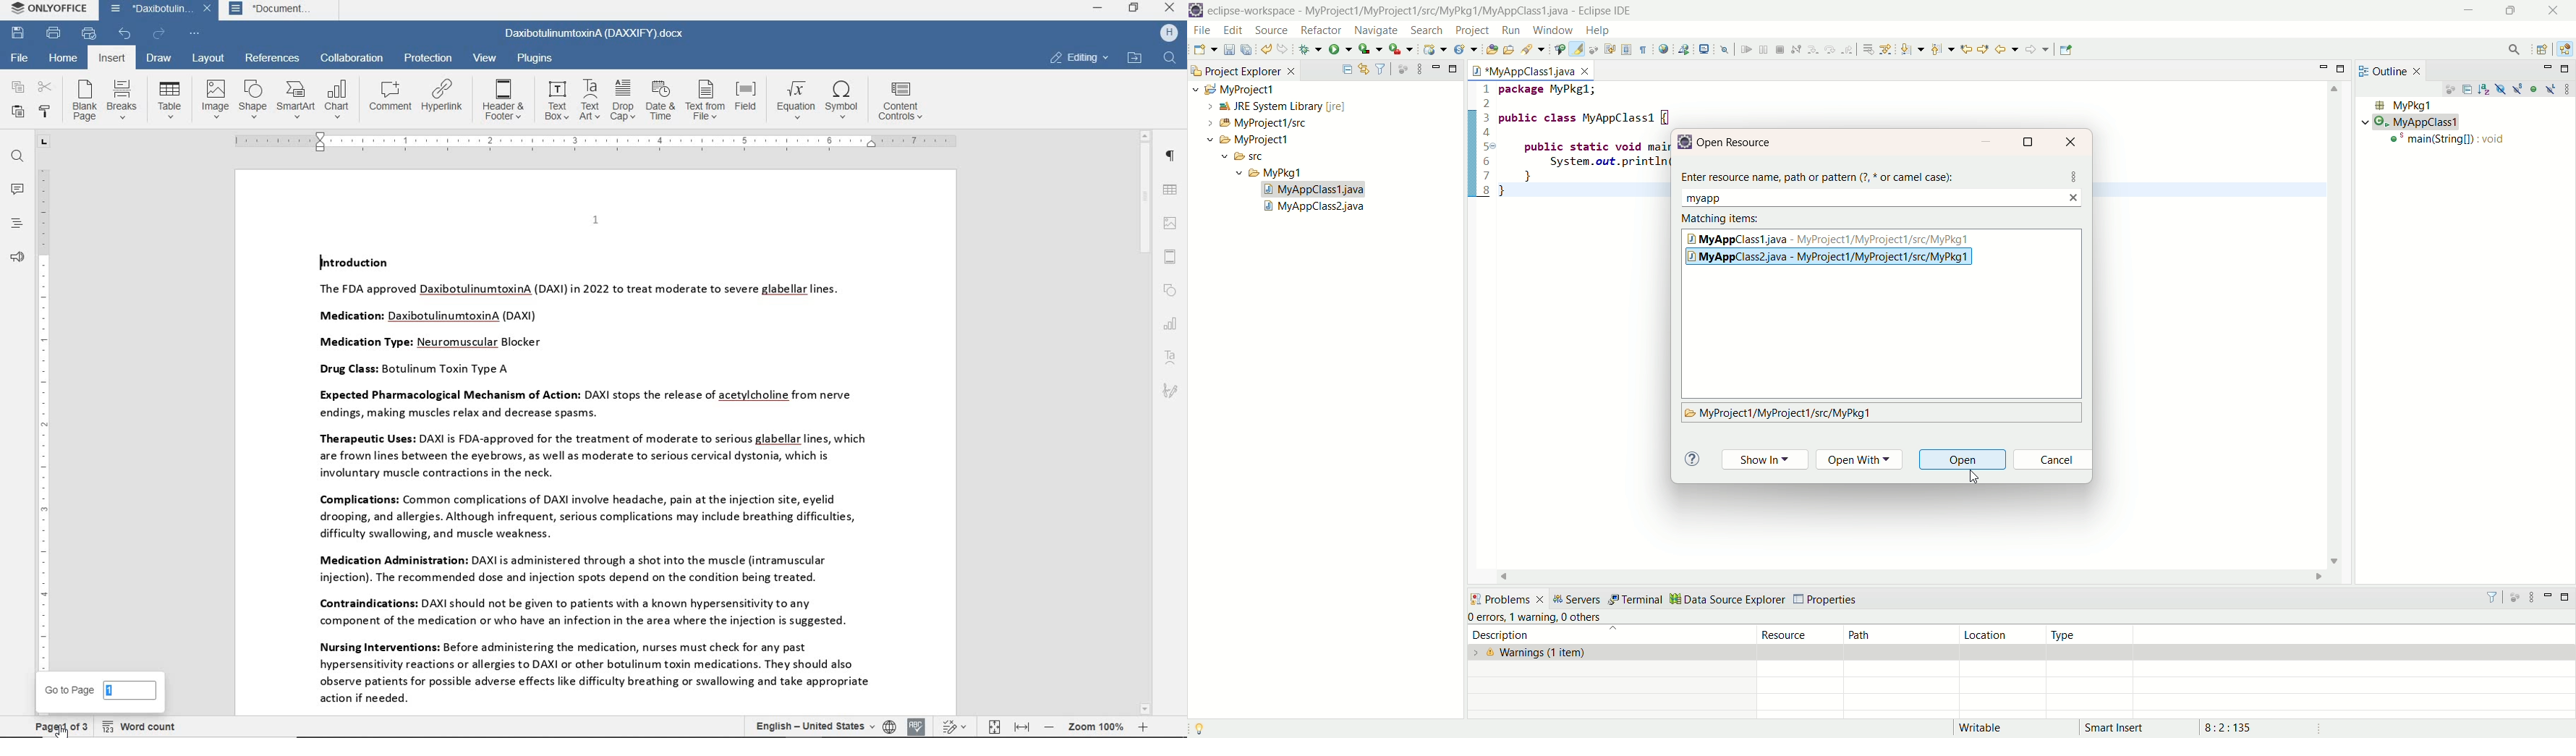 The width and height of the screenshot is (2576, 756). I want to click on text art, so click(589, 100).